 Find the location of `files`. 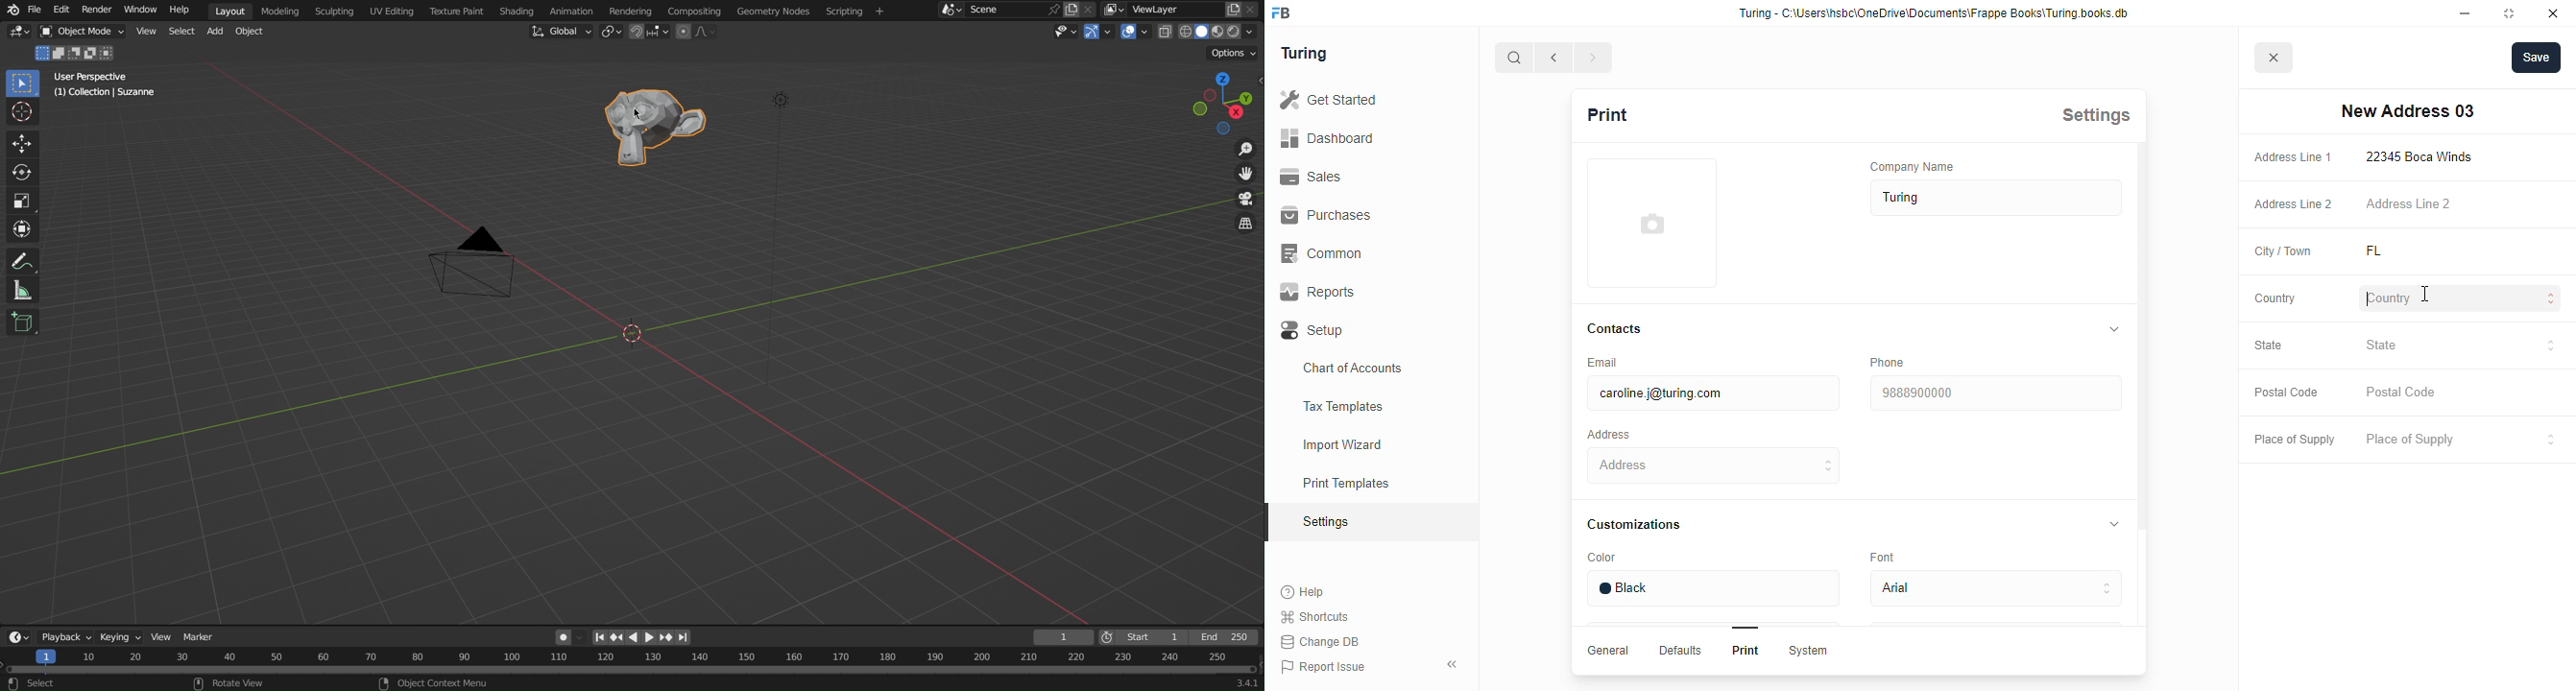

files is located at coordinates (1233, 10).